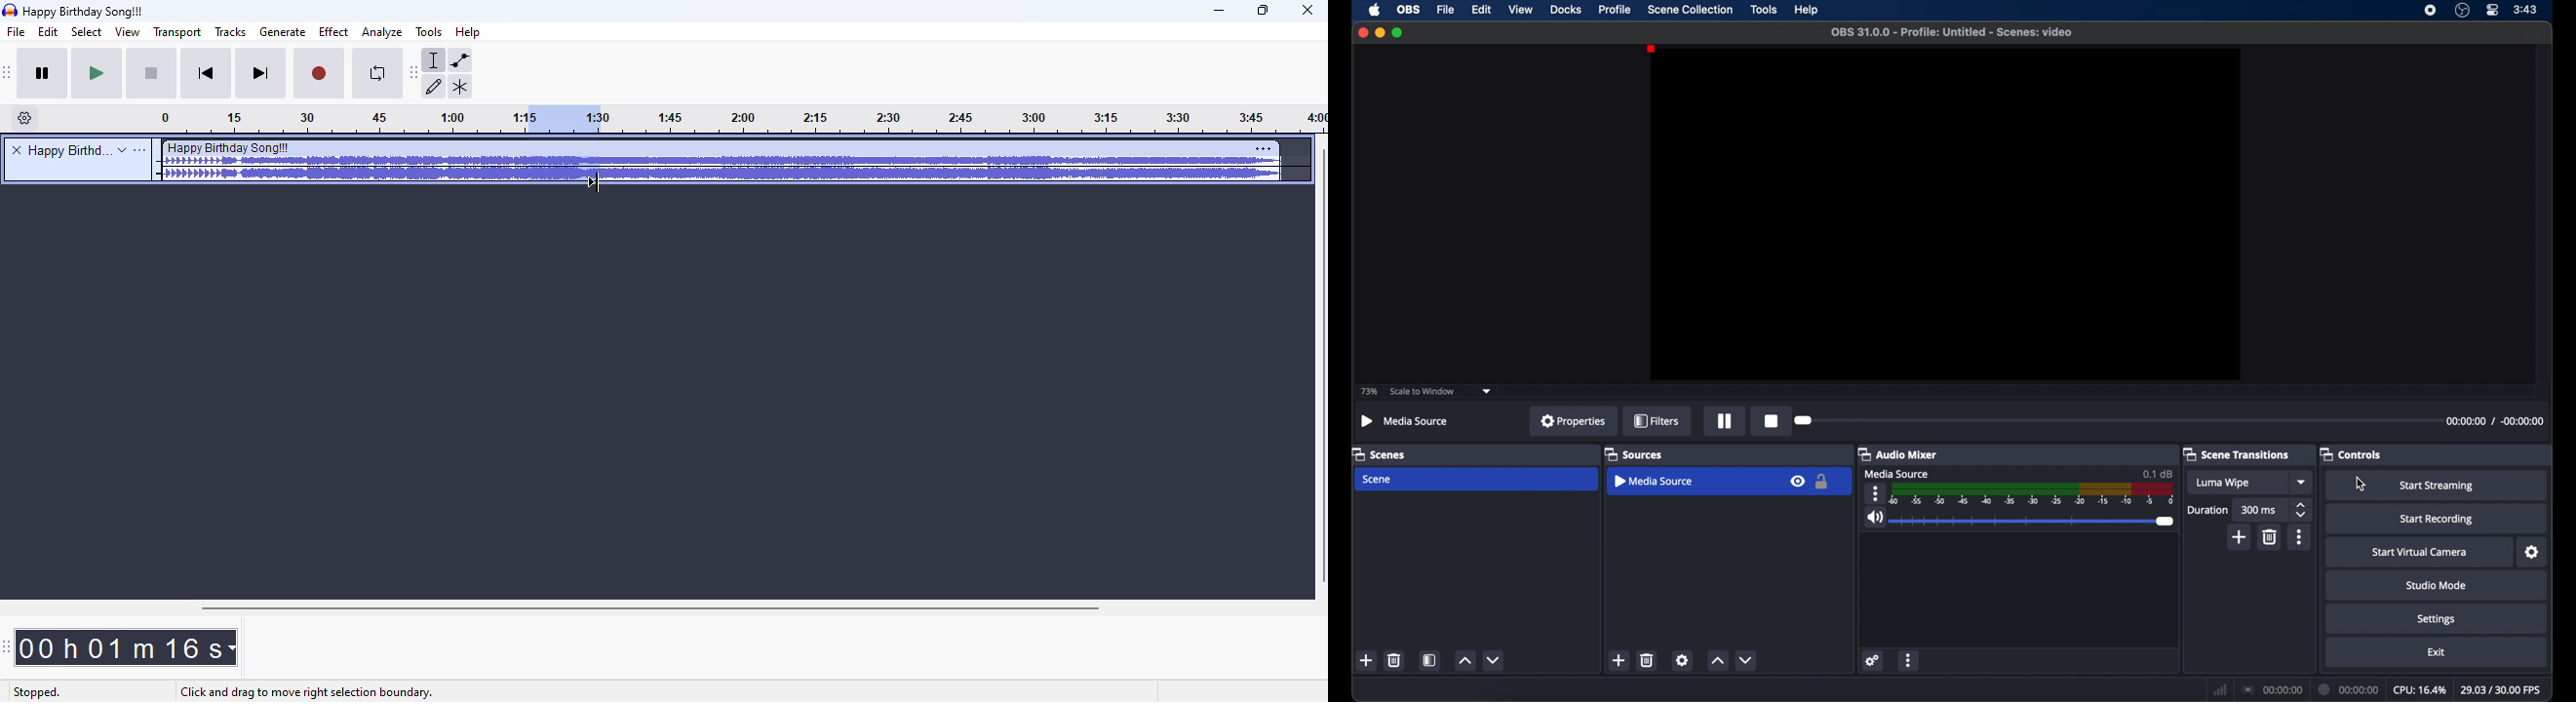 This screenshot has height=728, width=2576. I want to click on add, so click(1367, 660).